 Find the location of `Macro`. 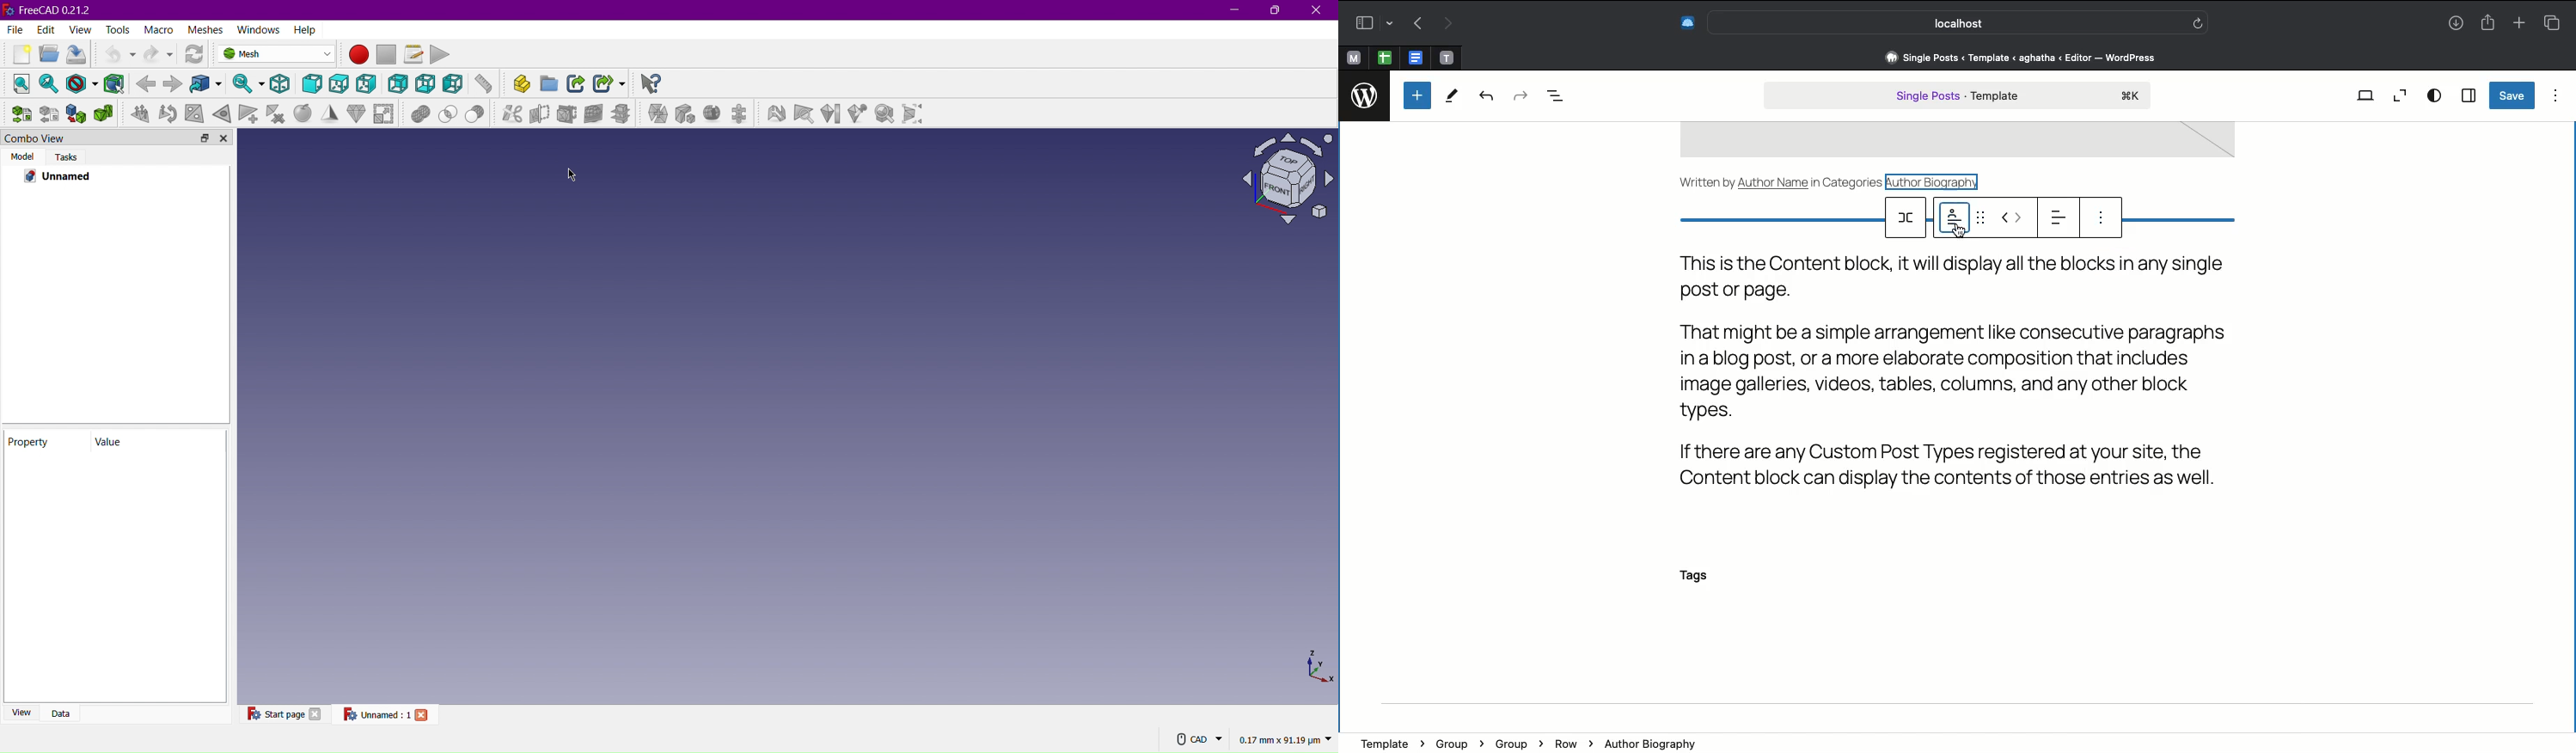

Macro is located at coordinates (160, 29).